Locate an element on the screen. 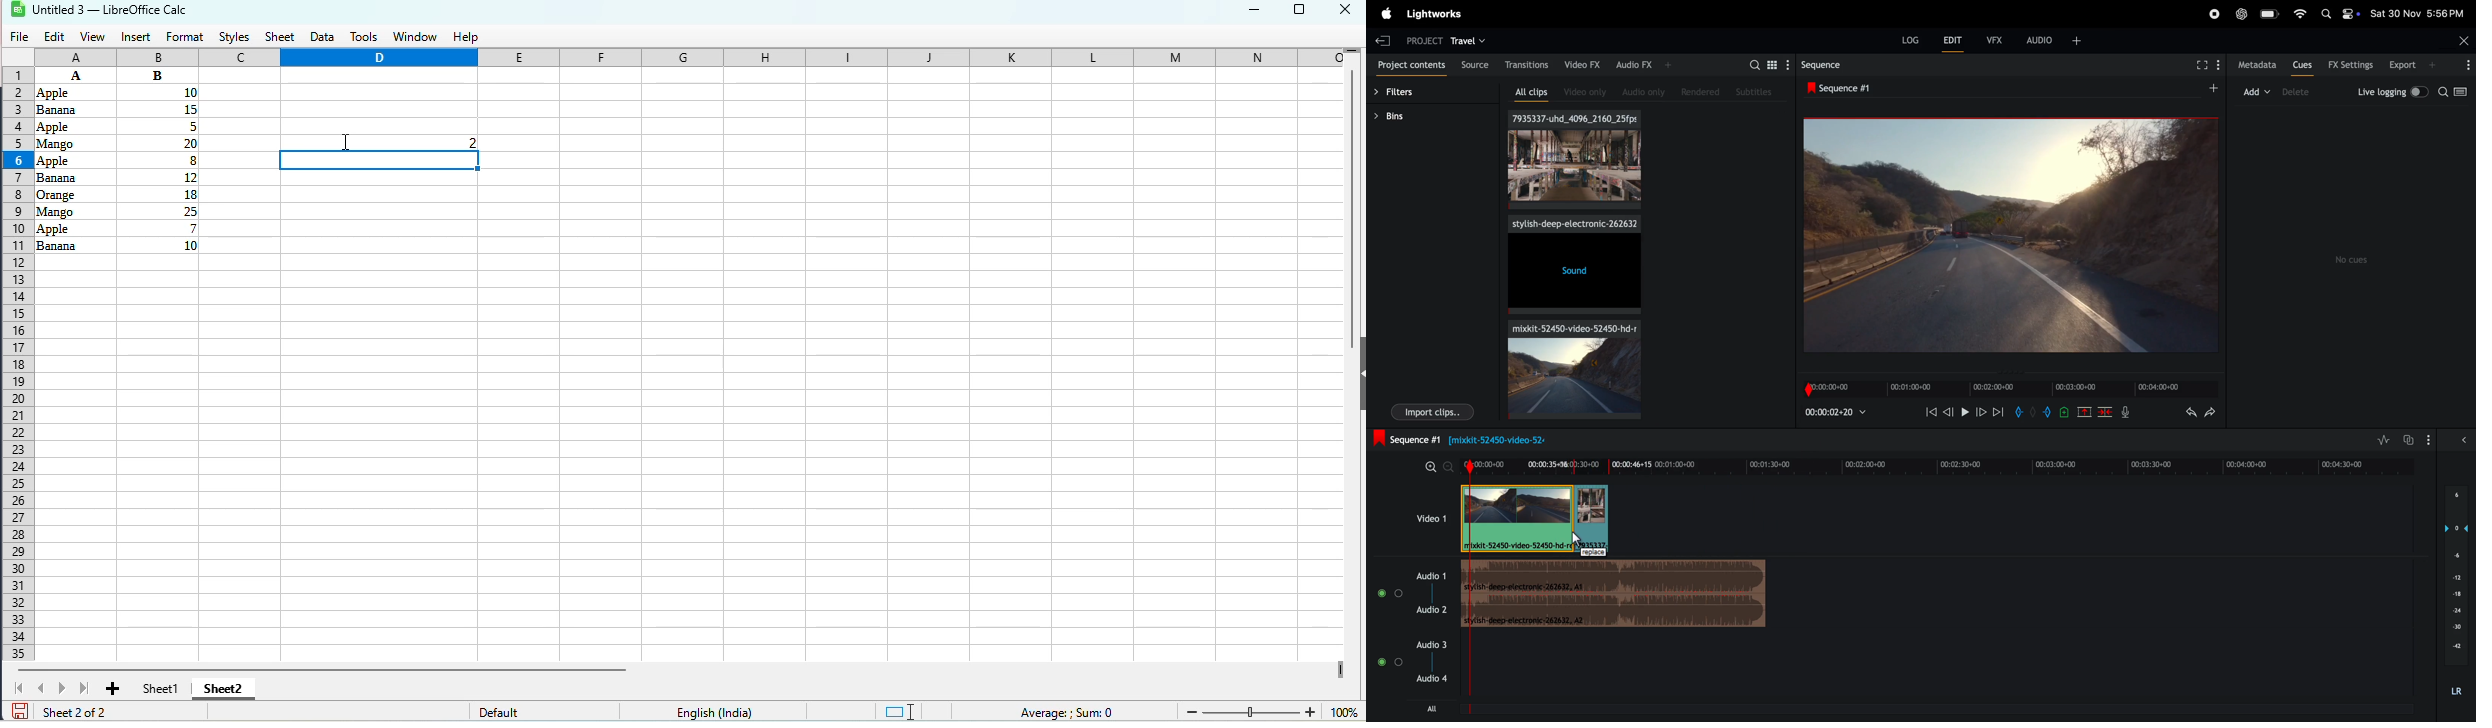  video clip is located at coordinates (1568, 368).